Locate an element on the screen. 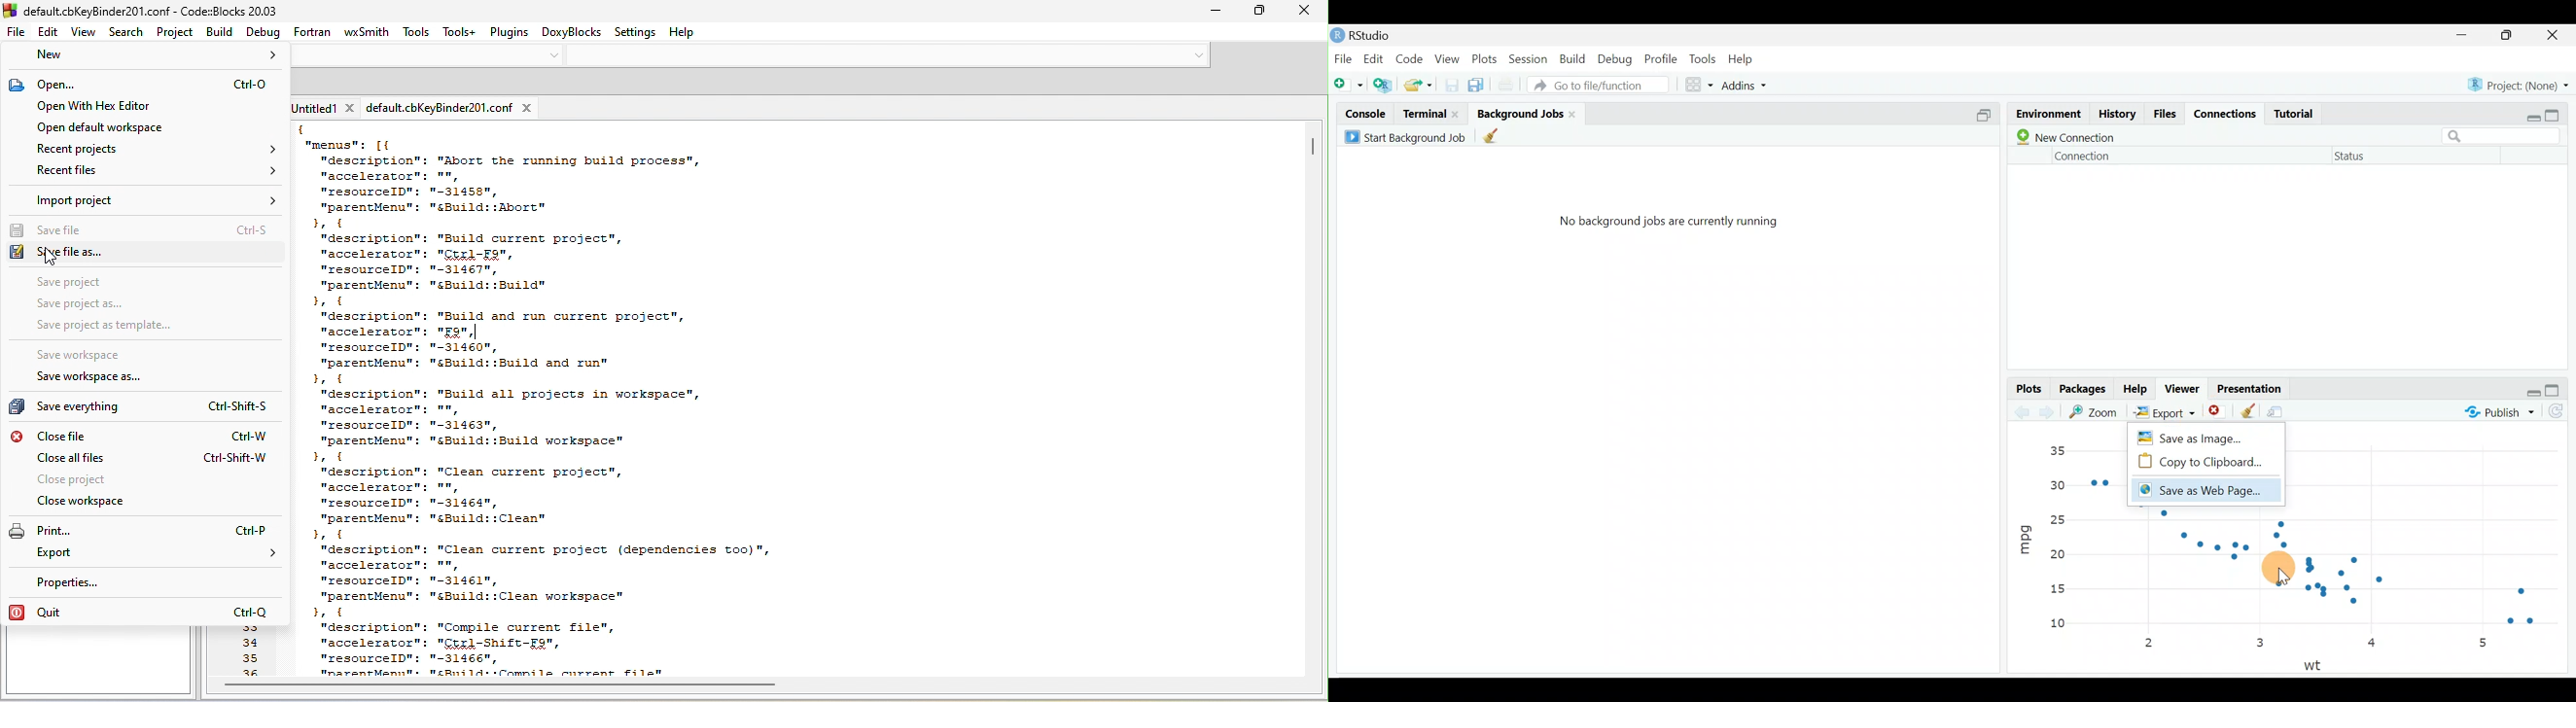  Plots is located at coordinates (1484, 58).